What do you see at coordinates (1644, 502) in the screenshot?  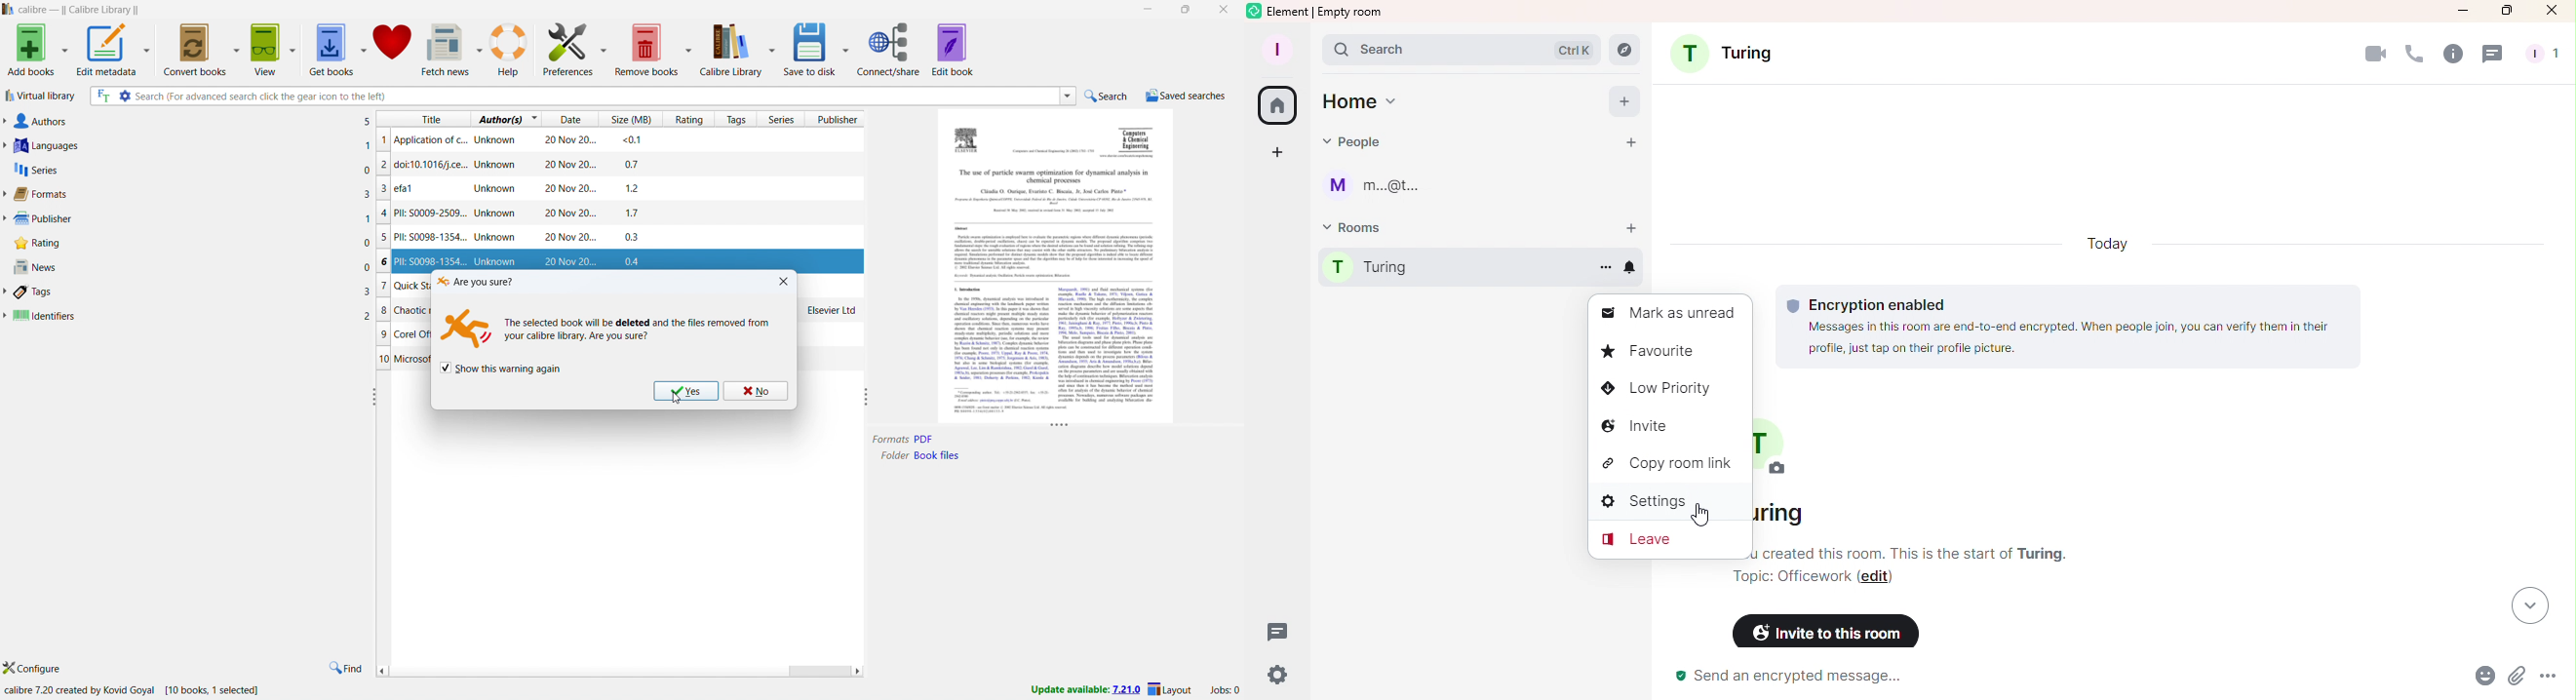 I see `Settings` at bounding box center [1644, 502].